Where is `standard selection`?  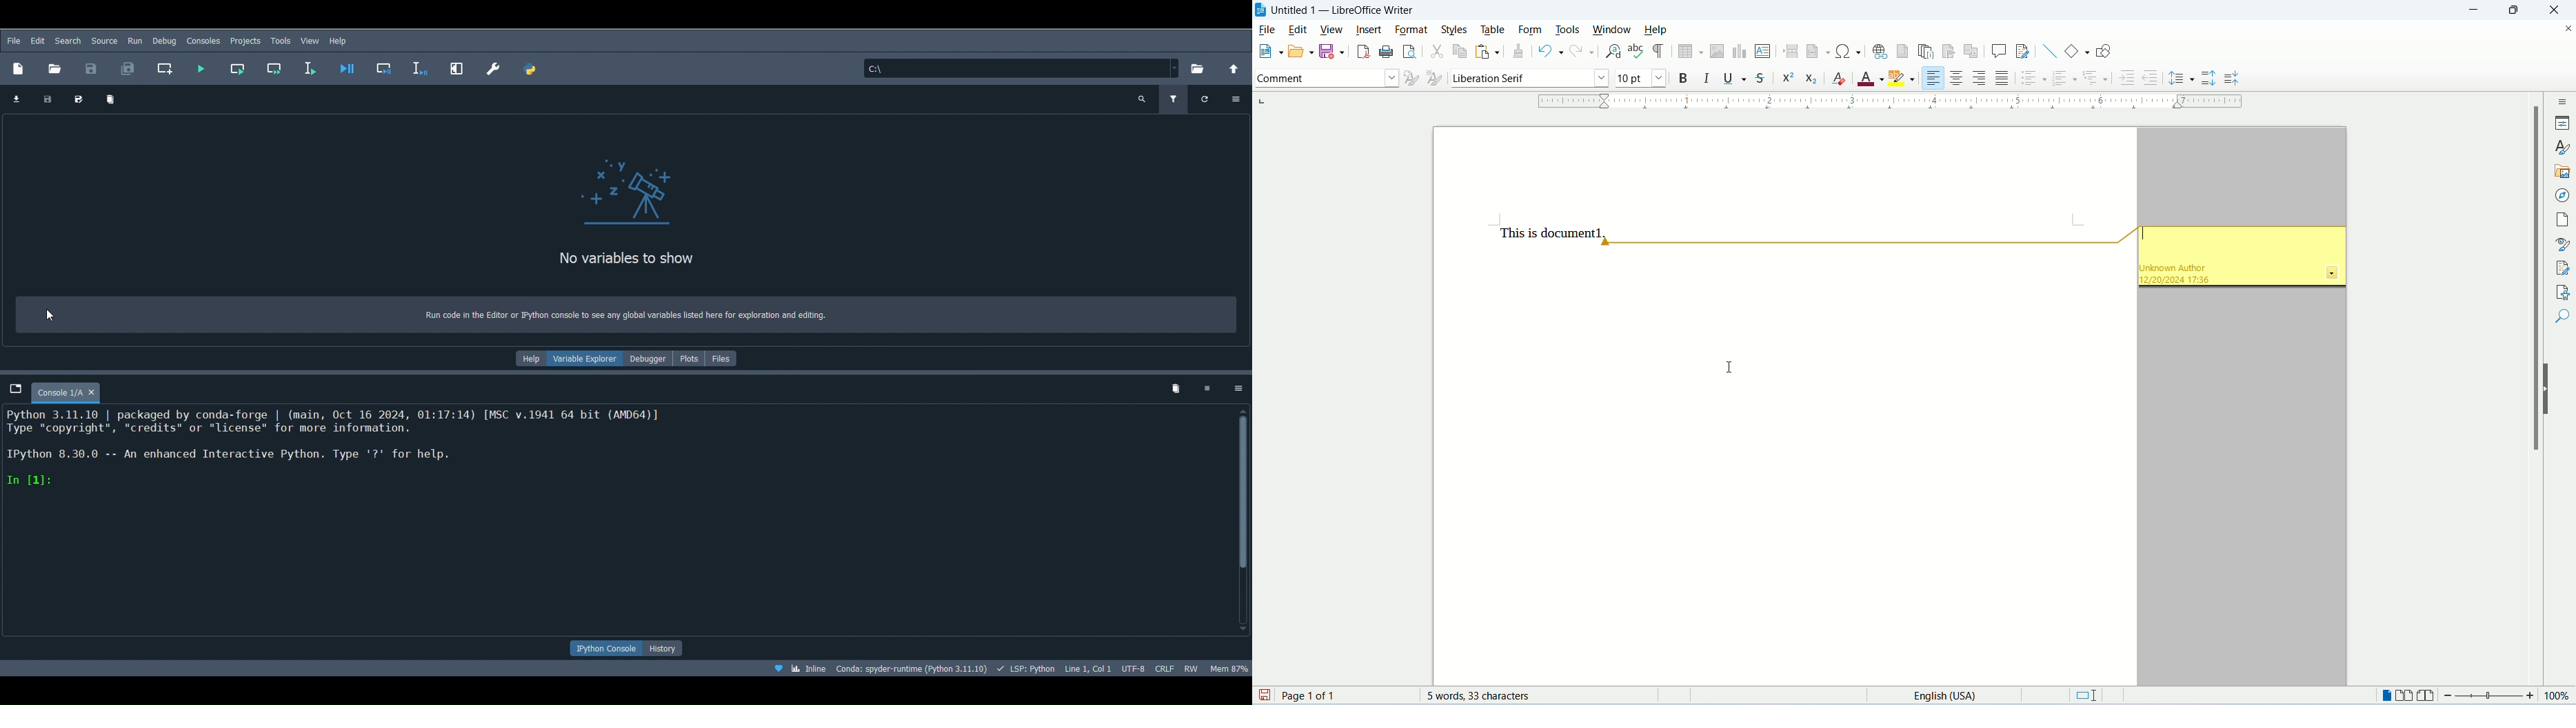
standard selection is located at coordinates (2090, 695).